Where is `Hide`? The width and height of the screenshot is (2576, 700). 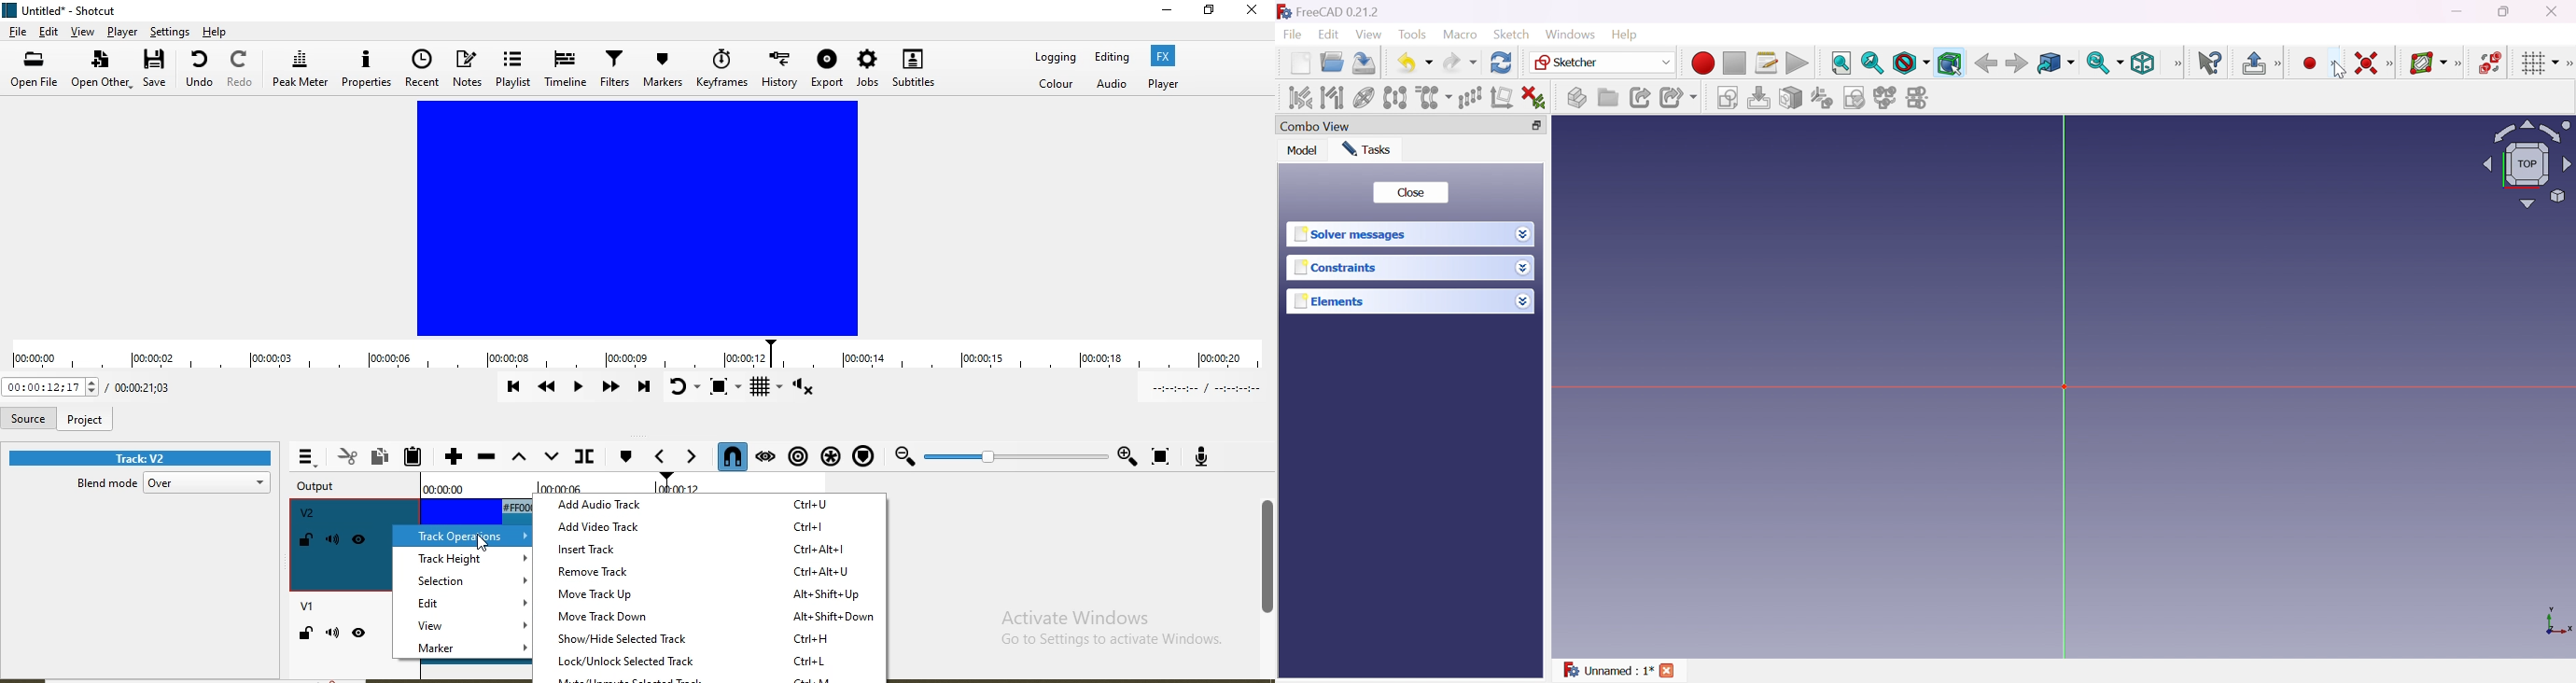 Hide is located at coordinates (360, 635).